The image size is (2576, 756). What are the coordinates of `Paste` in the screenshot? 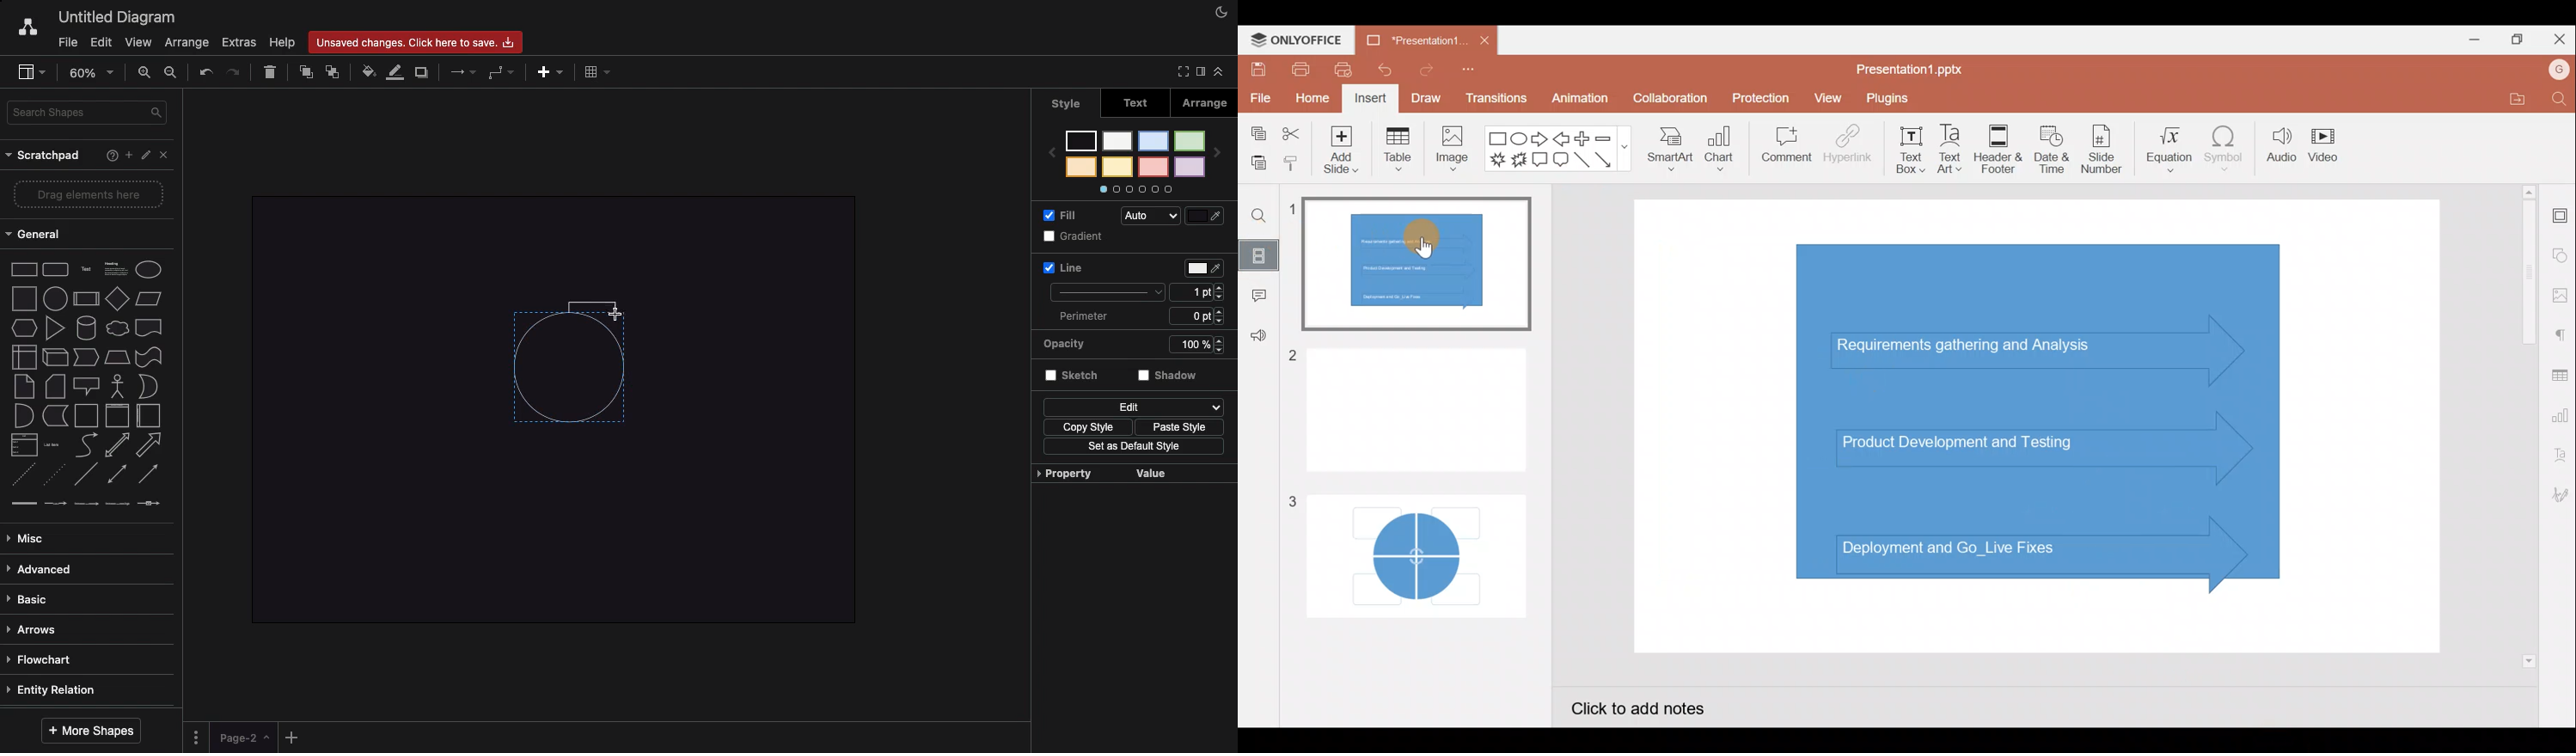 It's located at (1256, 160).